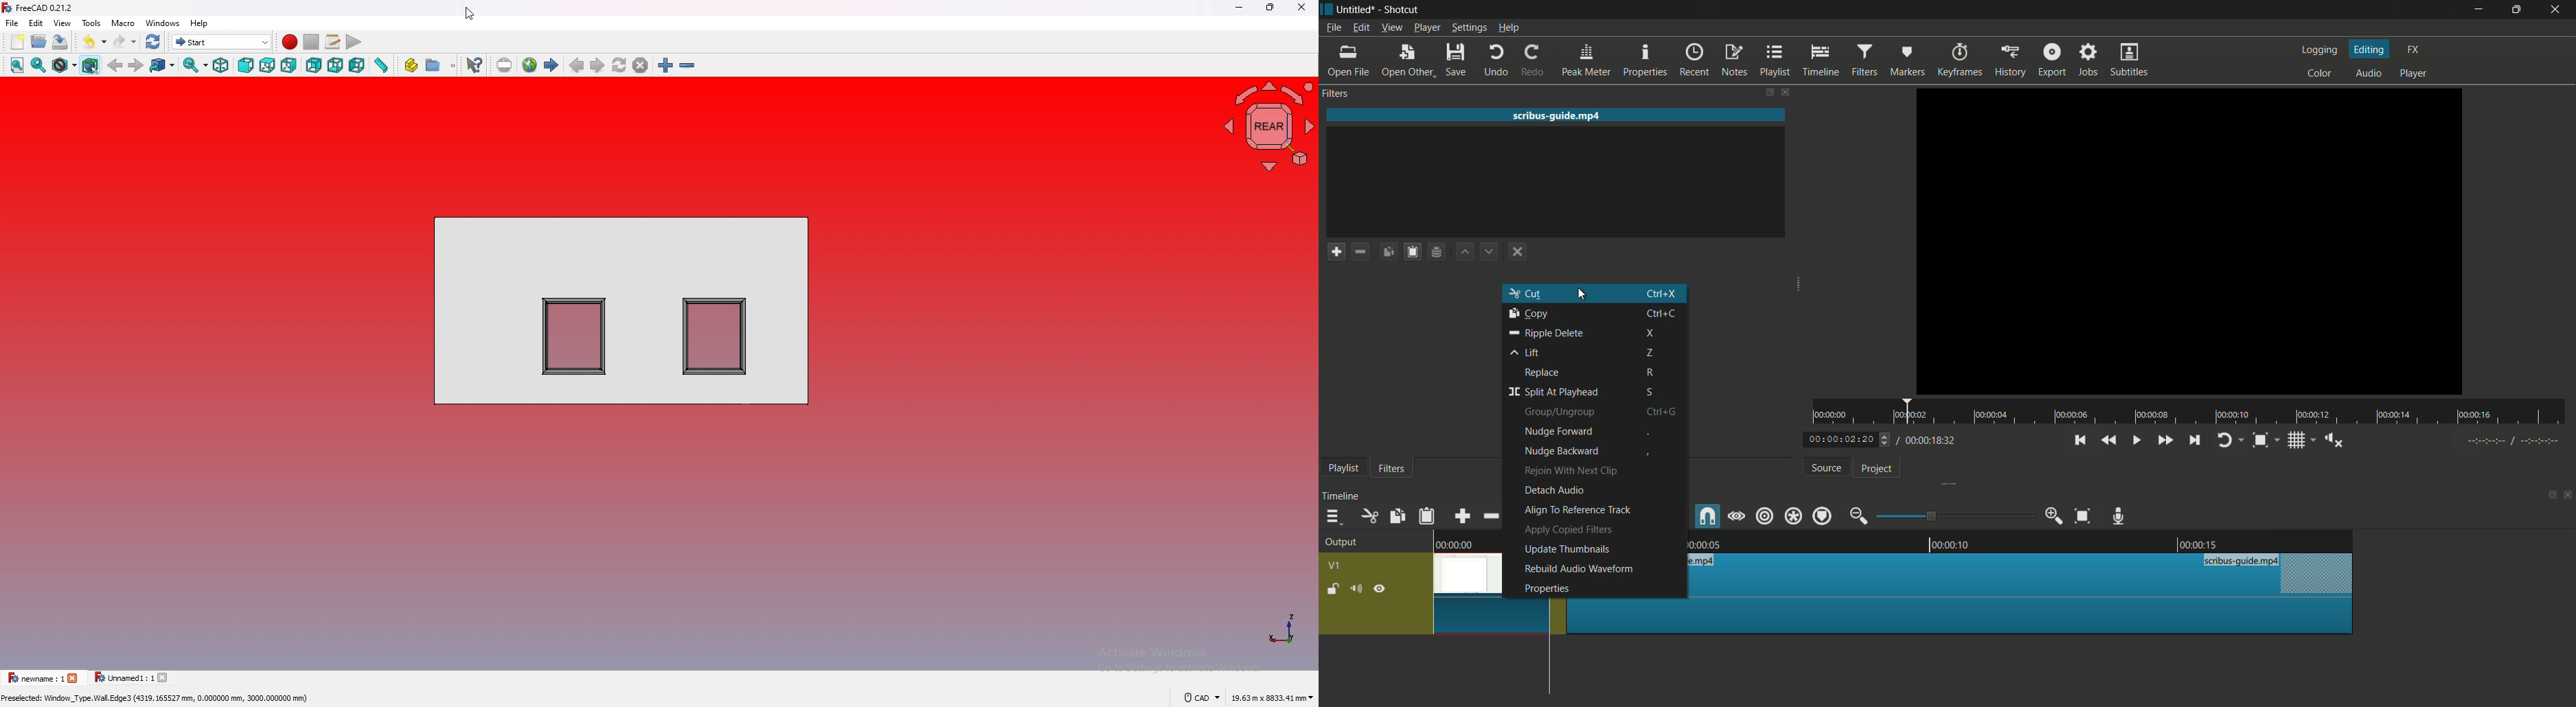 The width and height of the screenshot is (2576, 728). I want to click on paste filters, so click(1413, 252).